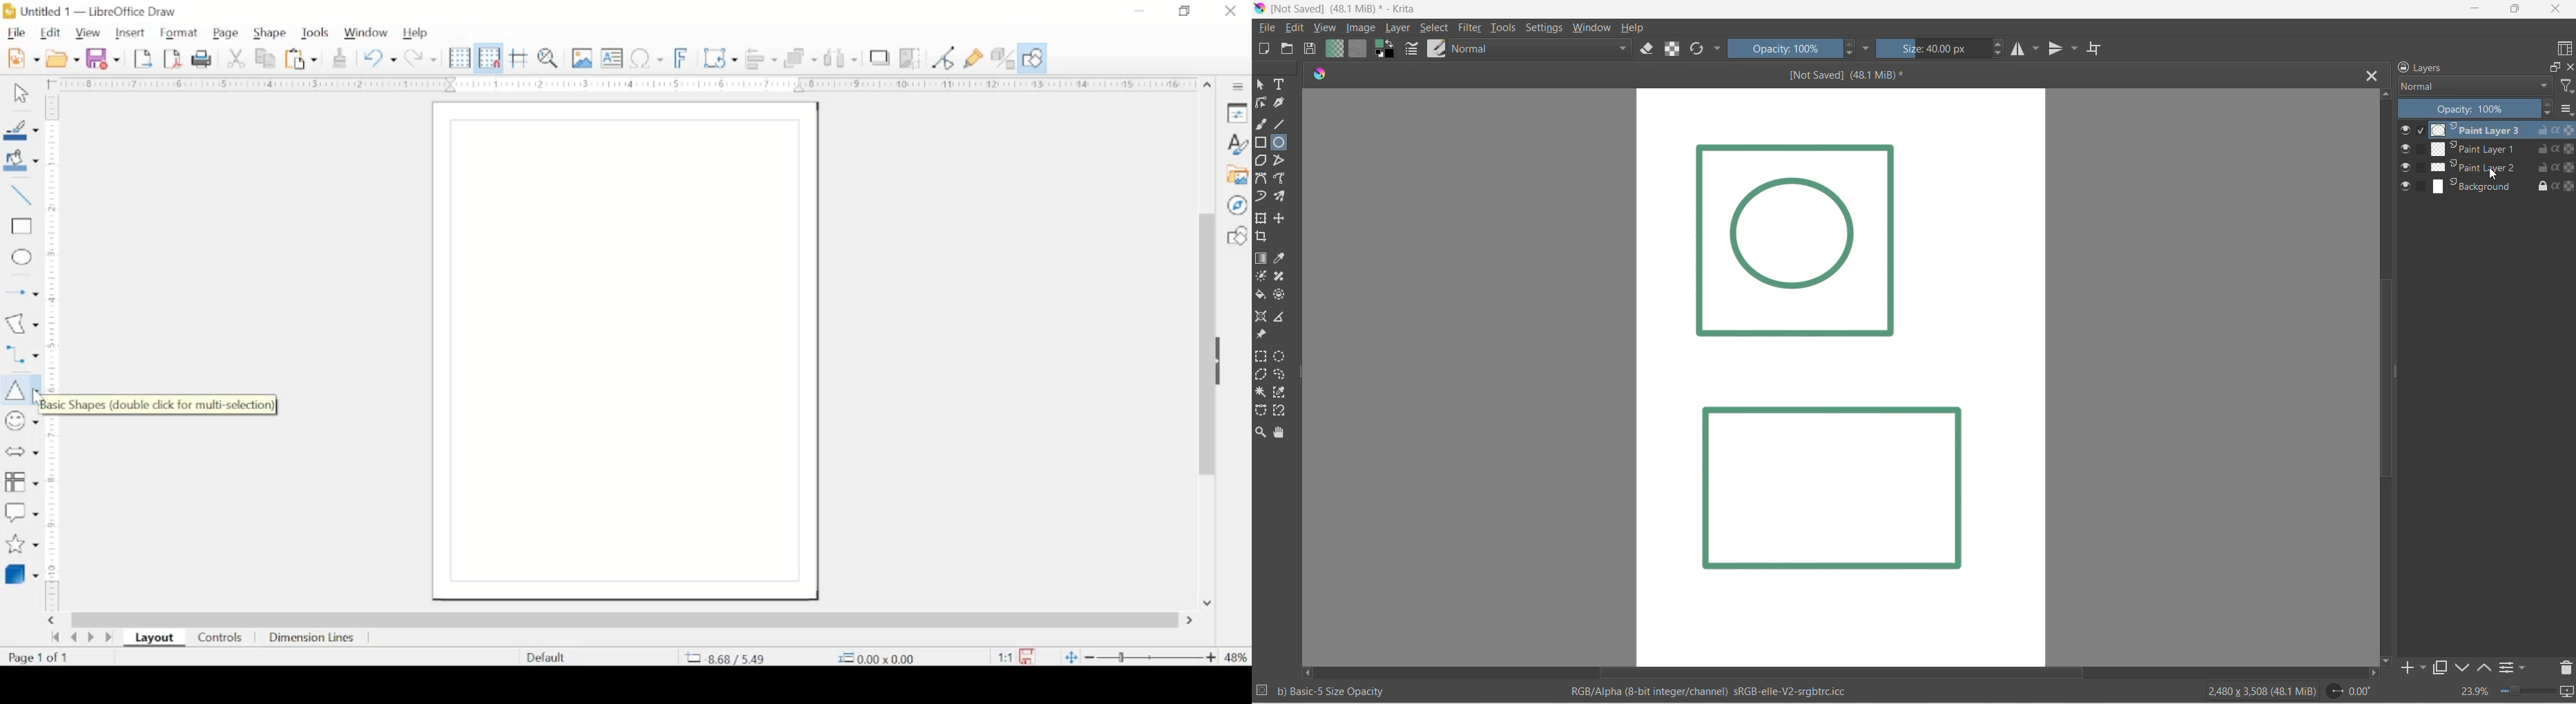 This screenshot has height=728, width=2576. I want to click on calligraphy tool, so click(1283, 104).